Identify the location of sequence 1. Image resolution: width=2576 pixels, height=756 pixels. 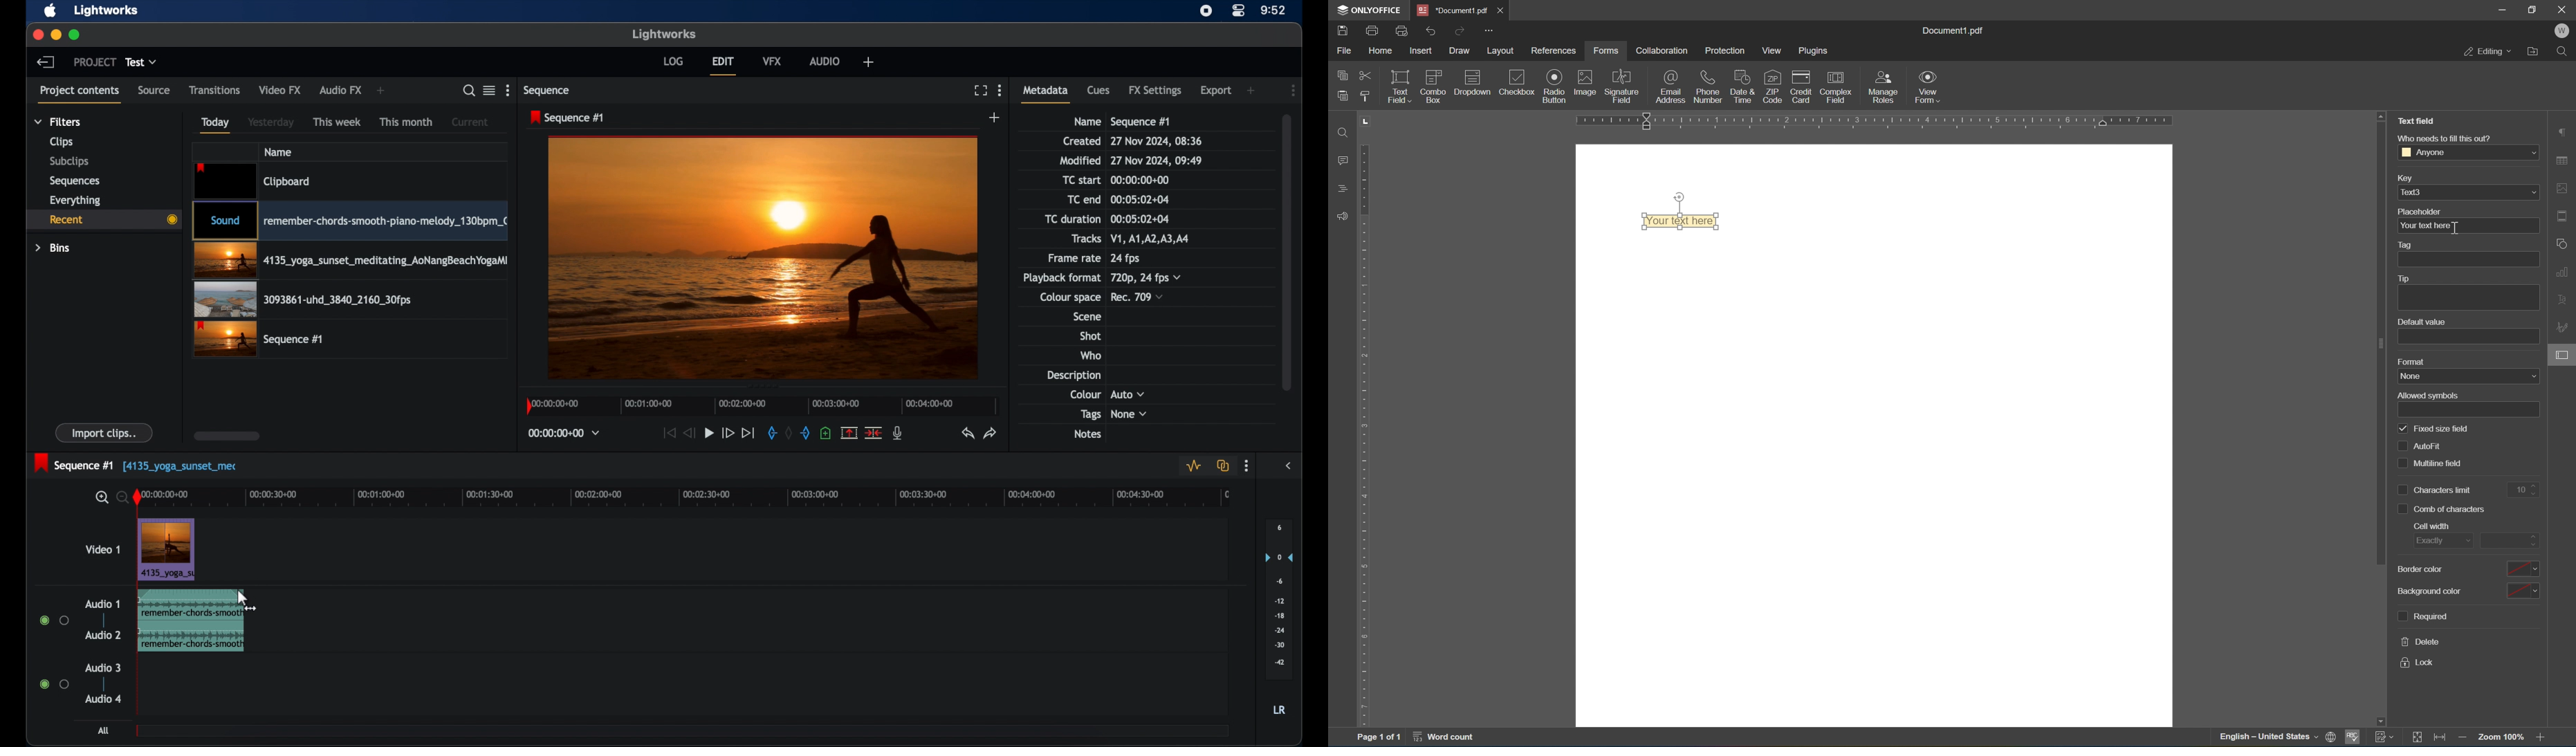
(137, 463).